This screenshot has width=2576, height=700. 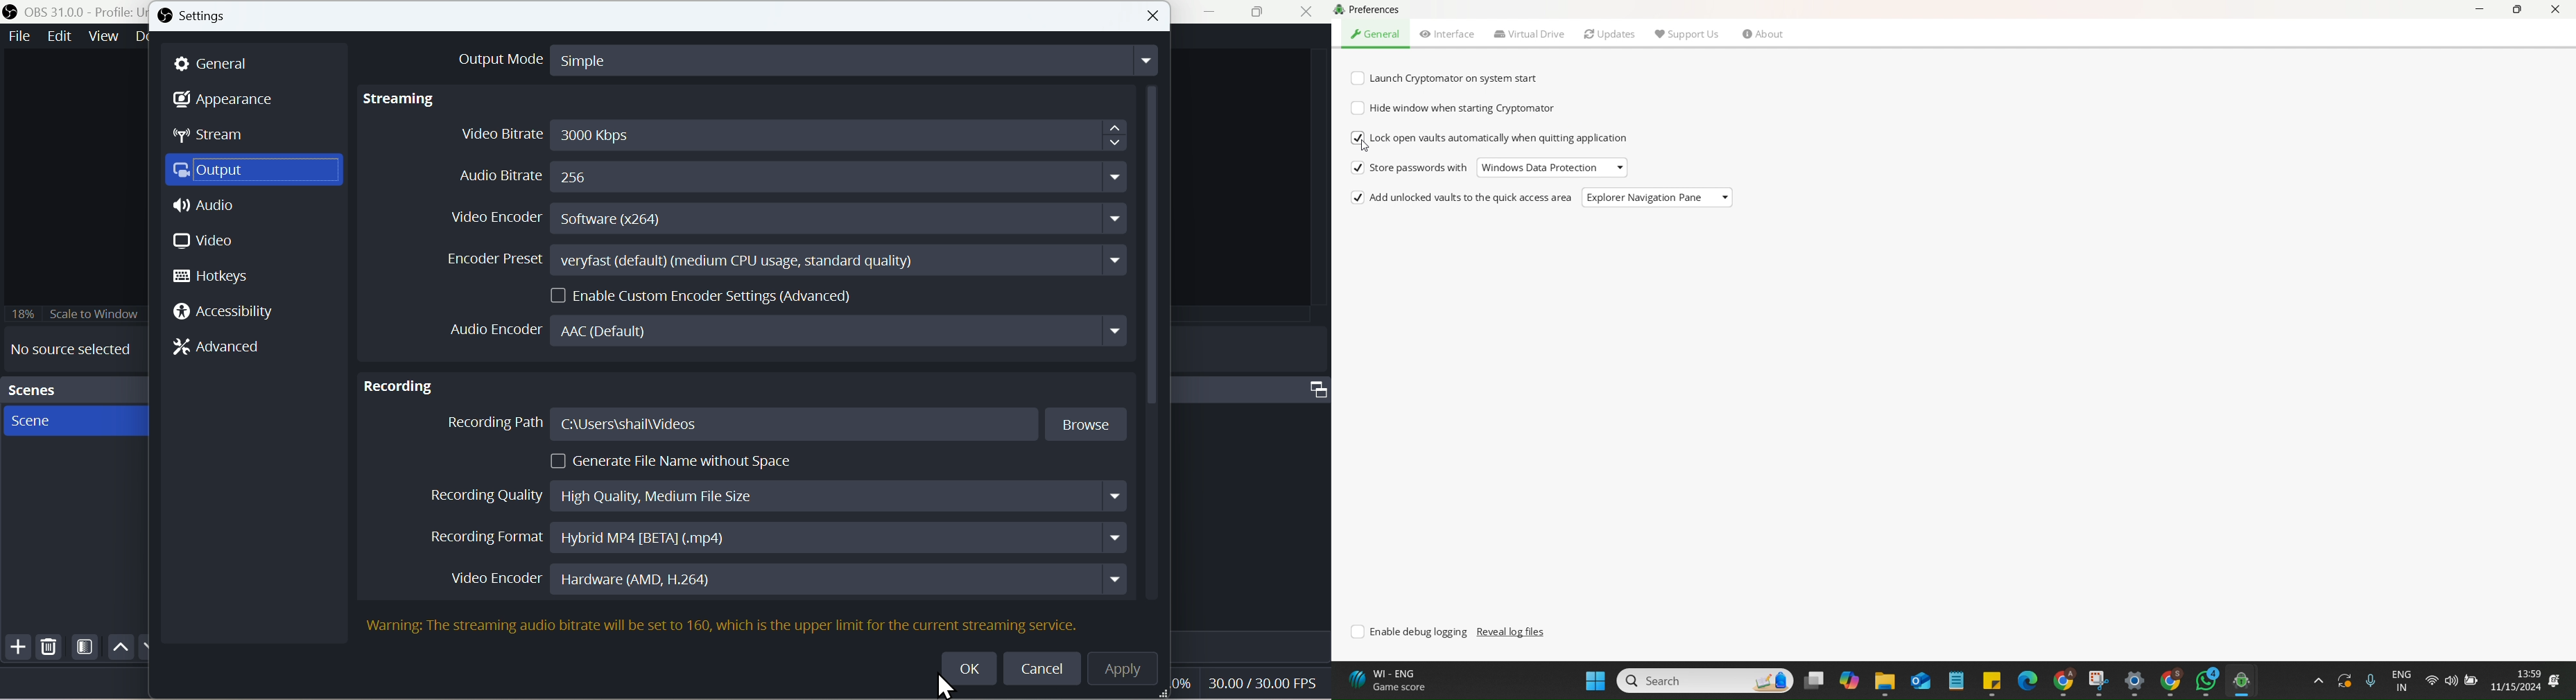 What do you see at coordinates (49, 650) in the screenshot?
I see `Delete` at bounding box center [49, 650].